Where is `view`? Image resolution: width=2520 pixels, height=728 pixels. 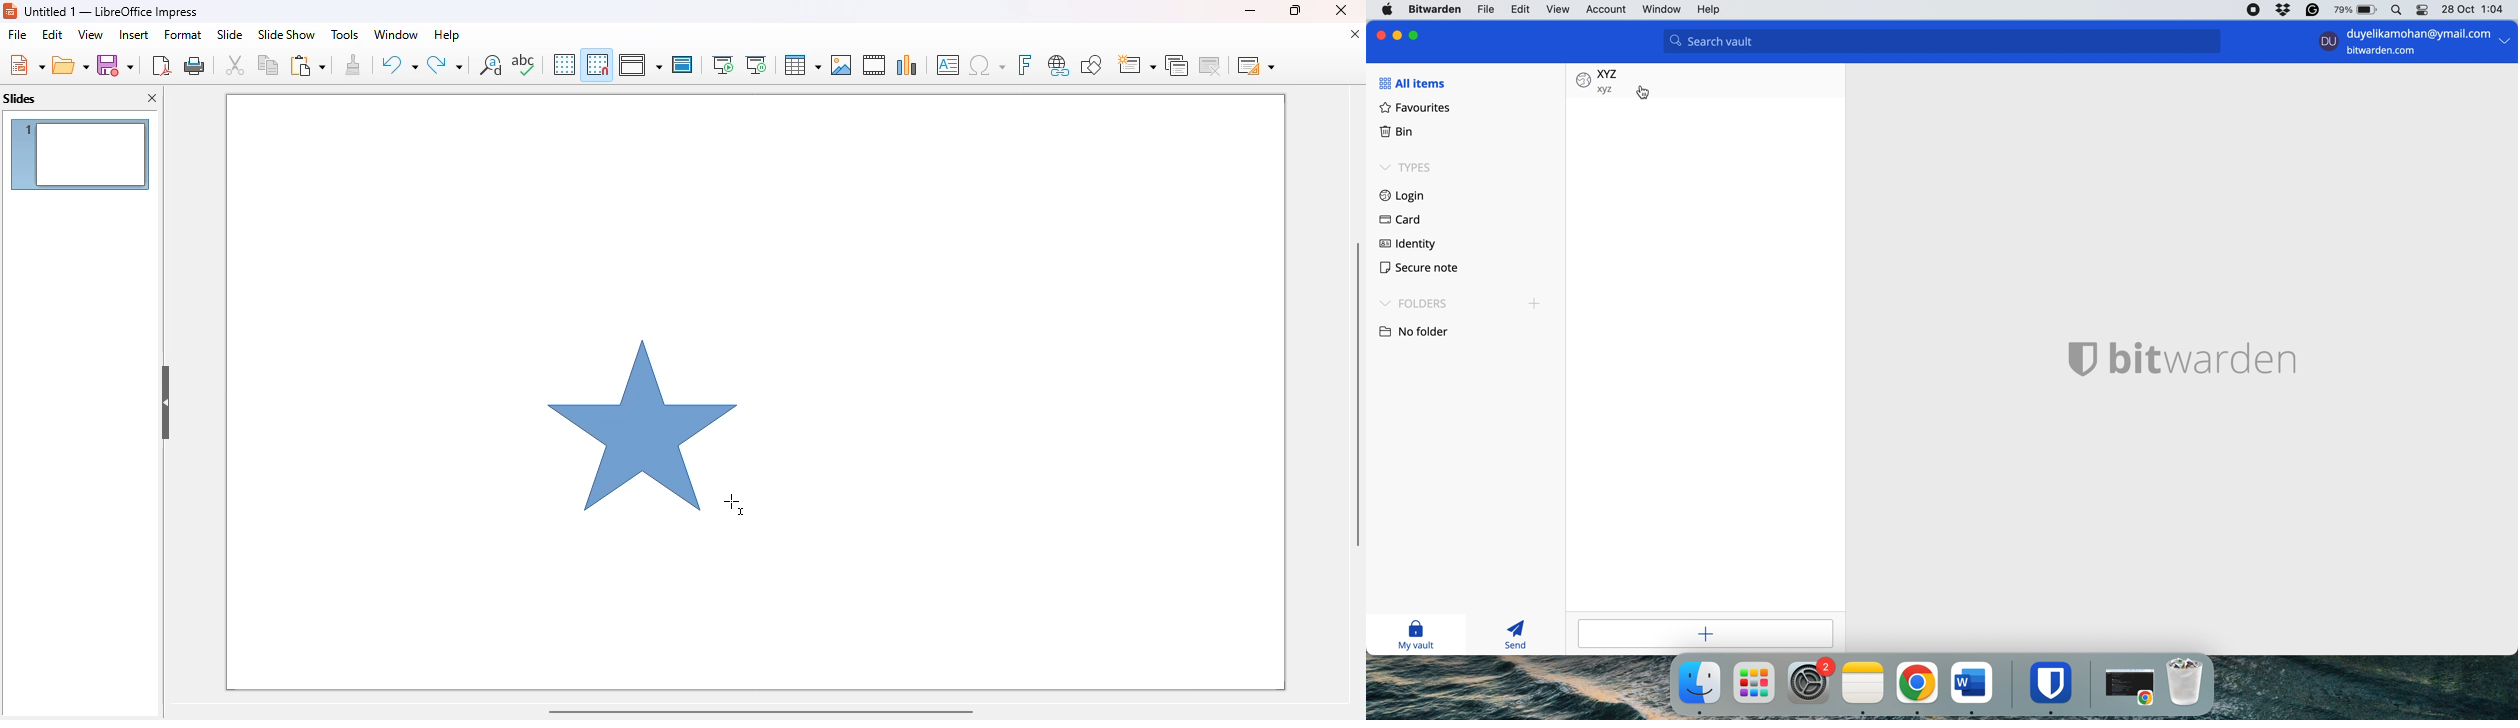 view is located at coordinates (1559, 9).